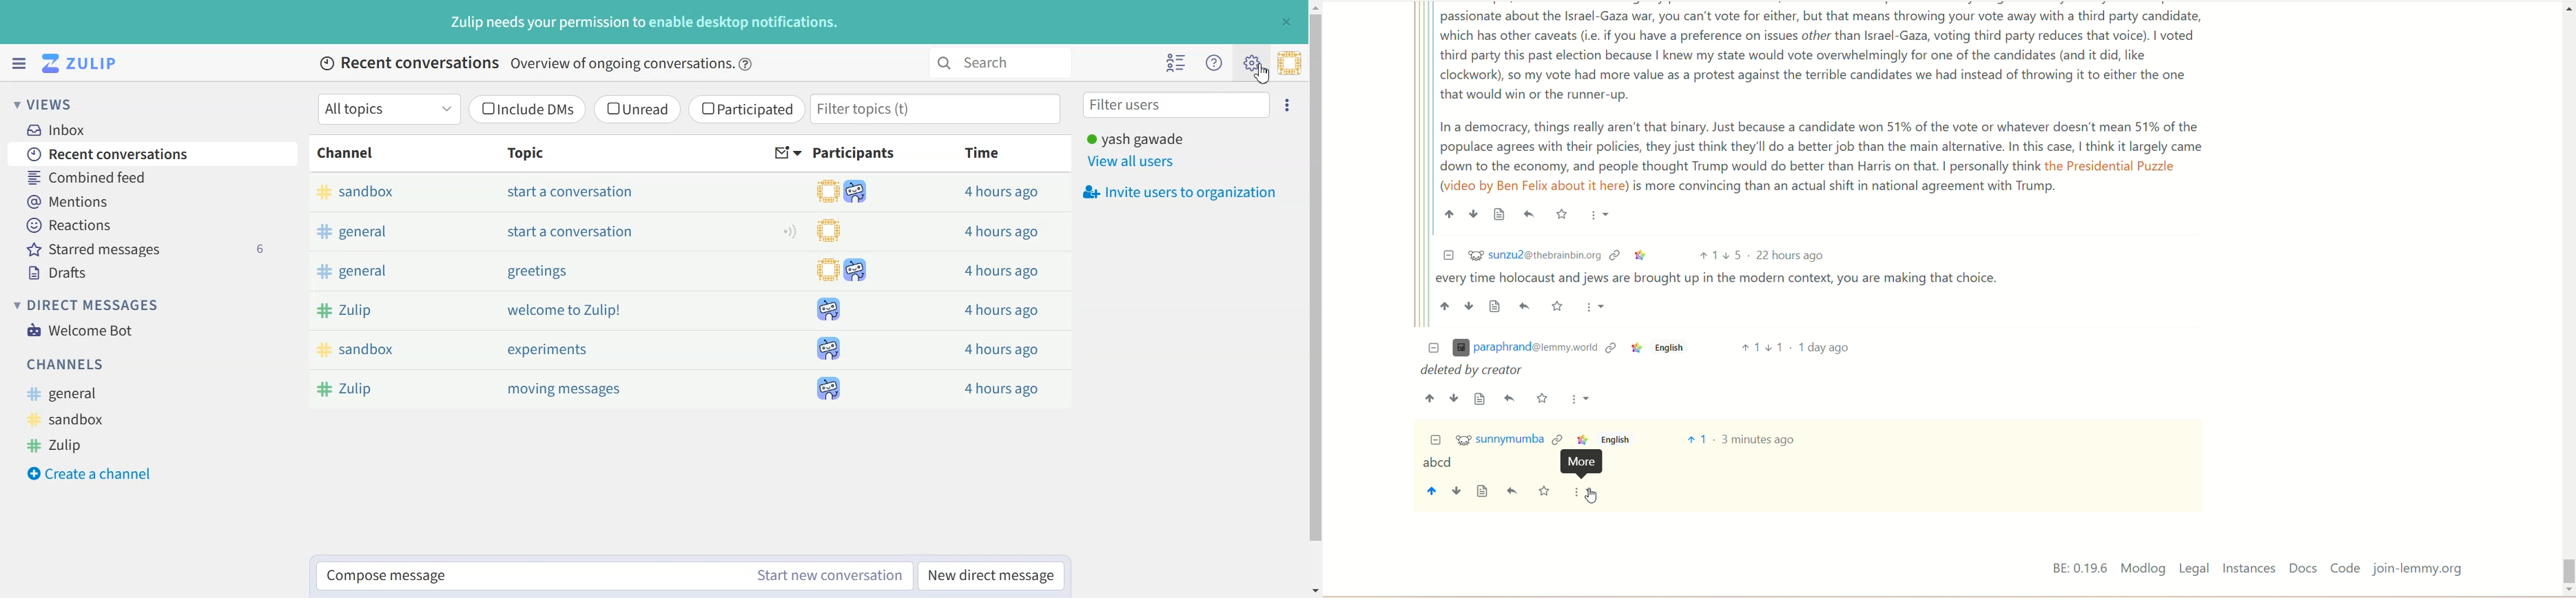 The image size is (2576, 616). What do you see at coordinates (156, 273) in the screenshot?
I see `Drafts` at bounding box center [156, 273].